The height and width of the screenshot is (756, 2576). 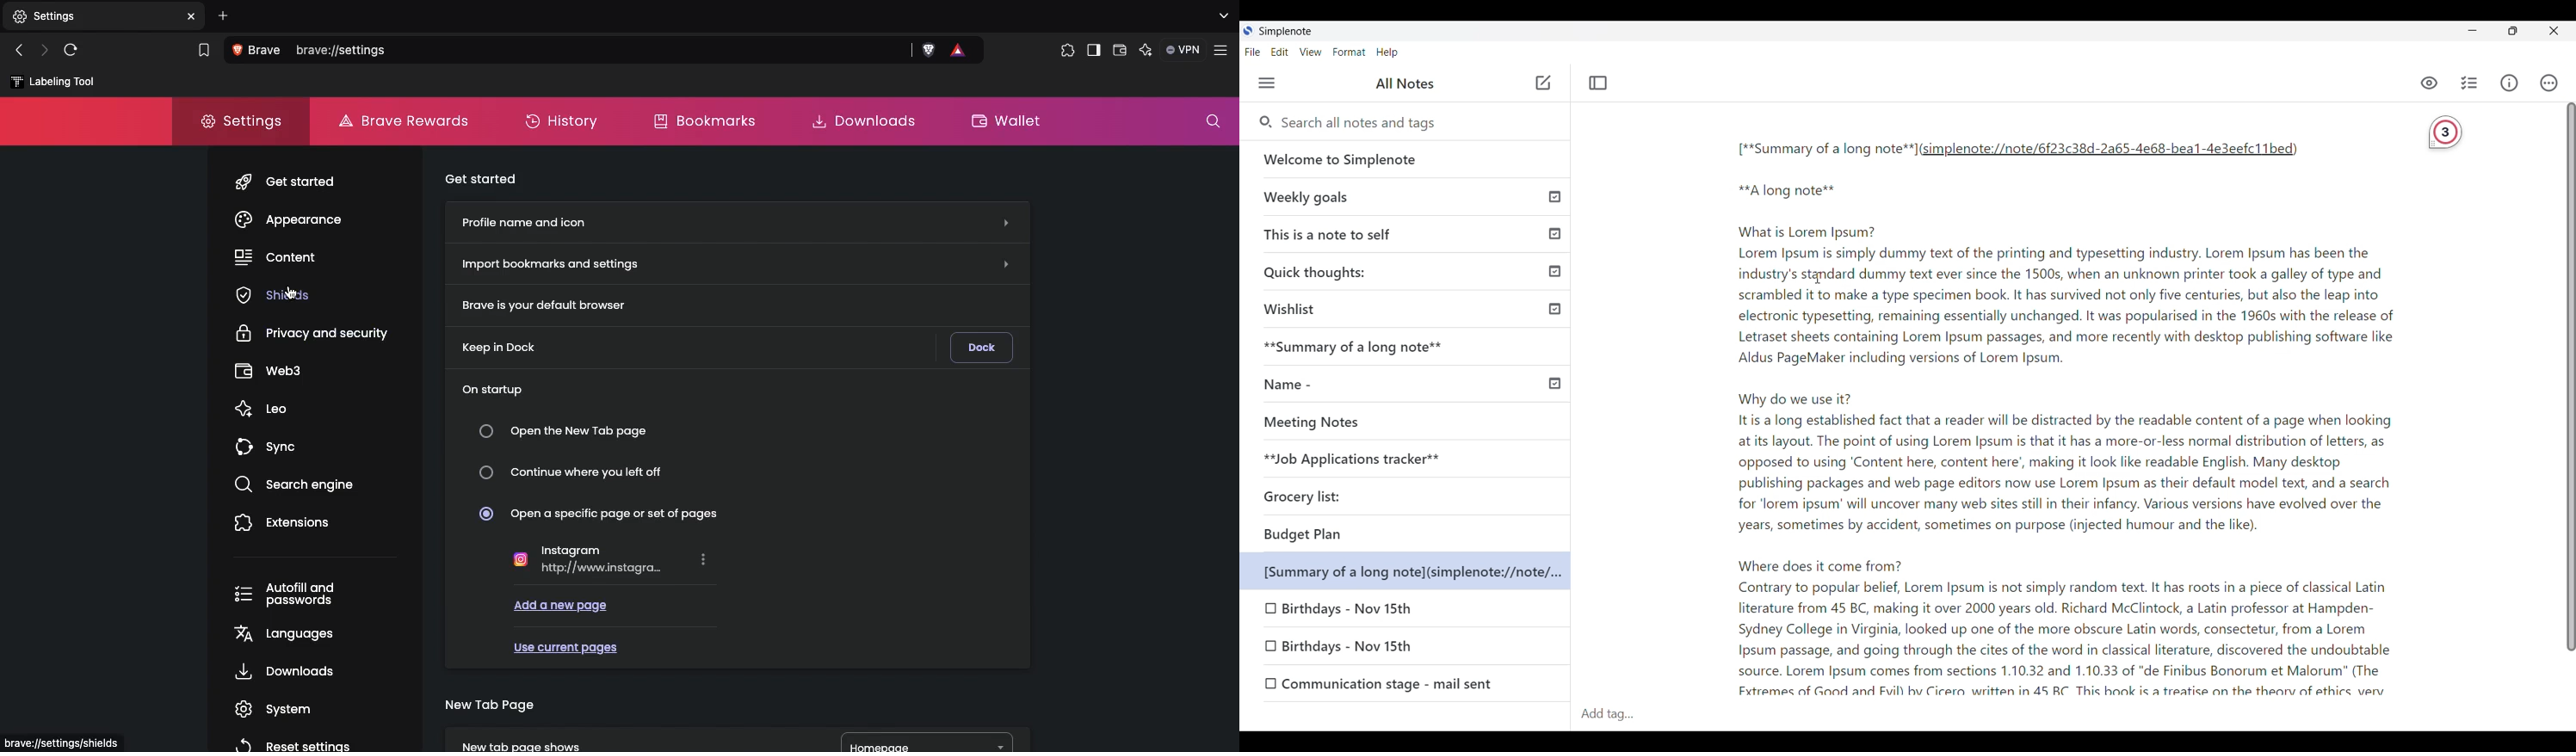 What do you see at coordinates (1283, 30) in the screenshot?
I see `SimpleNote` at bounding box center [1283, 30].